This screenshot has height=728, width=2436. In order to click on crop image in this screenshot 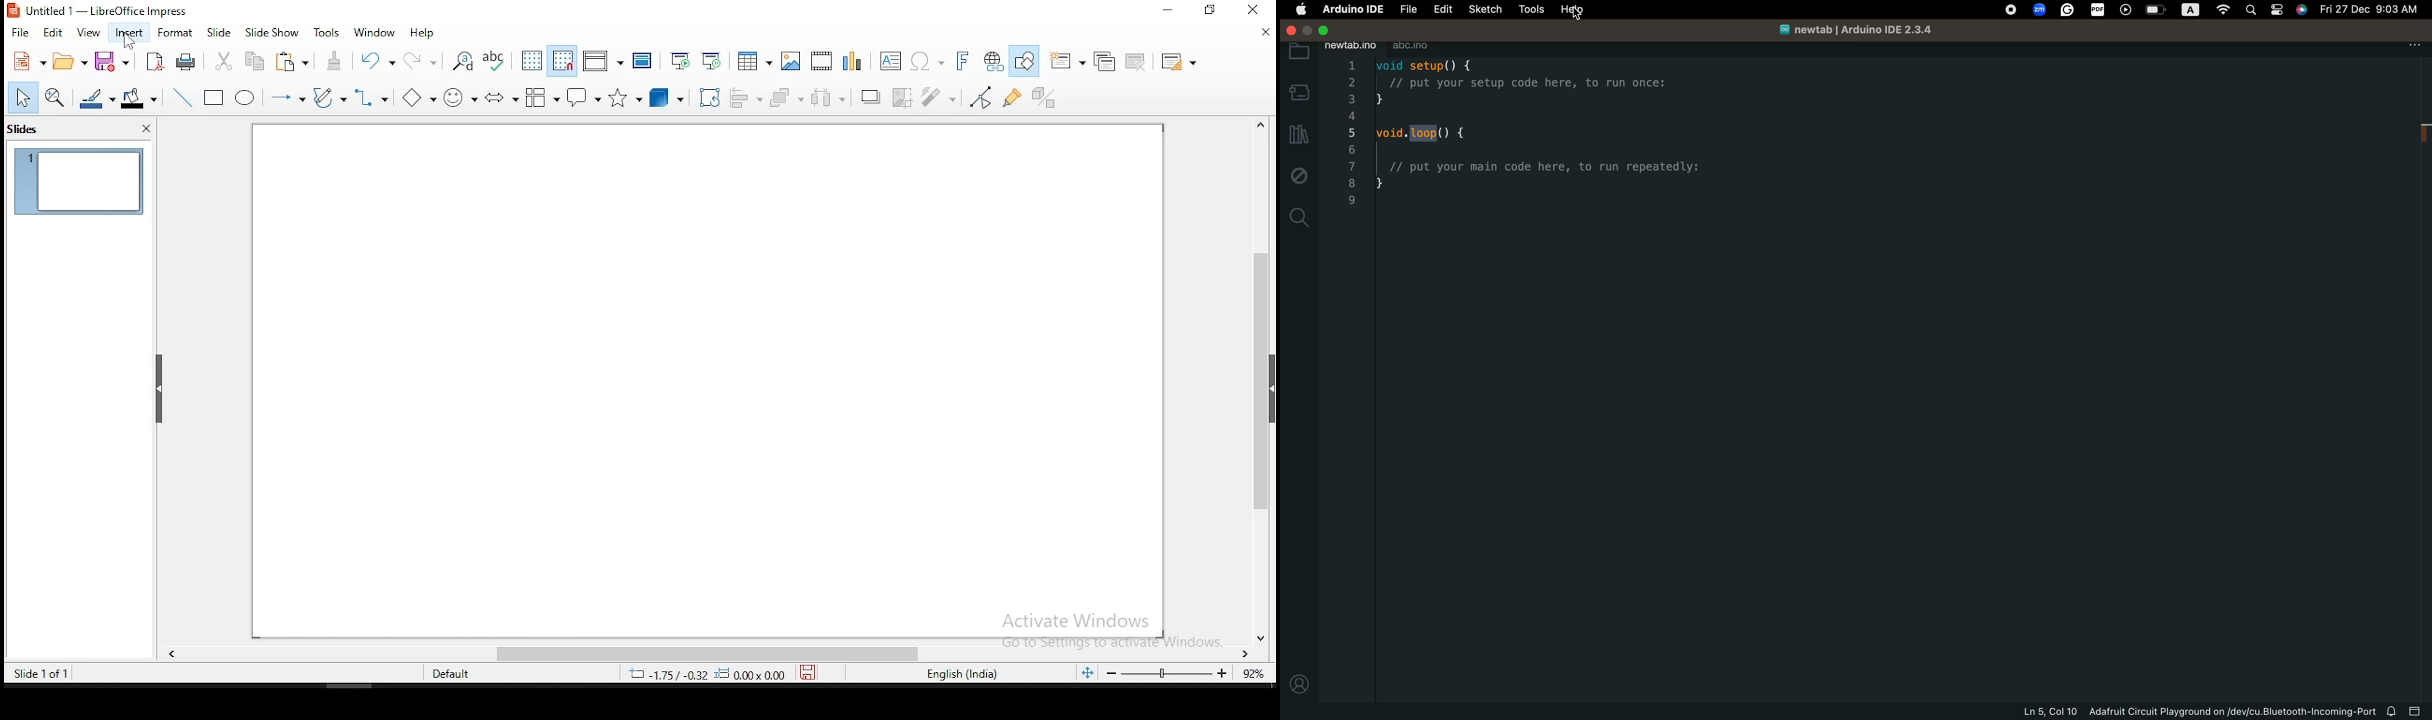, I will do `click(943, 97)`.